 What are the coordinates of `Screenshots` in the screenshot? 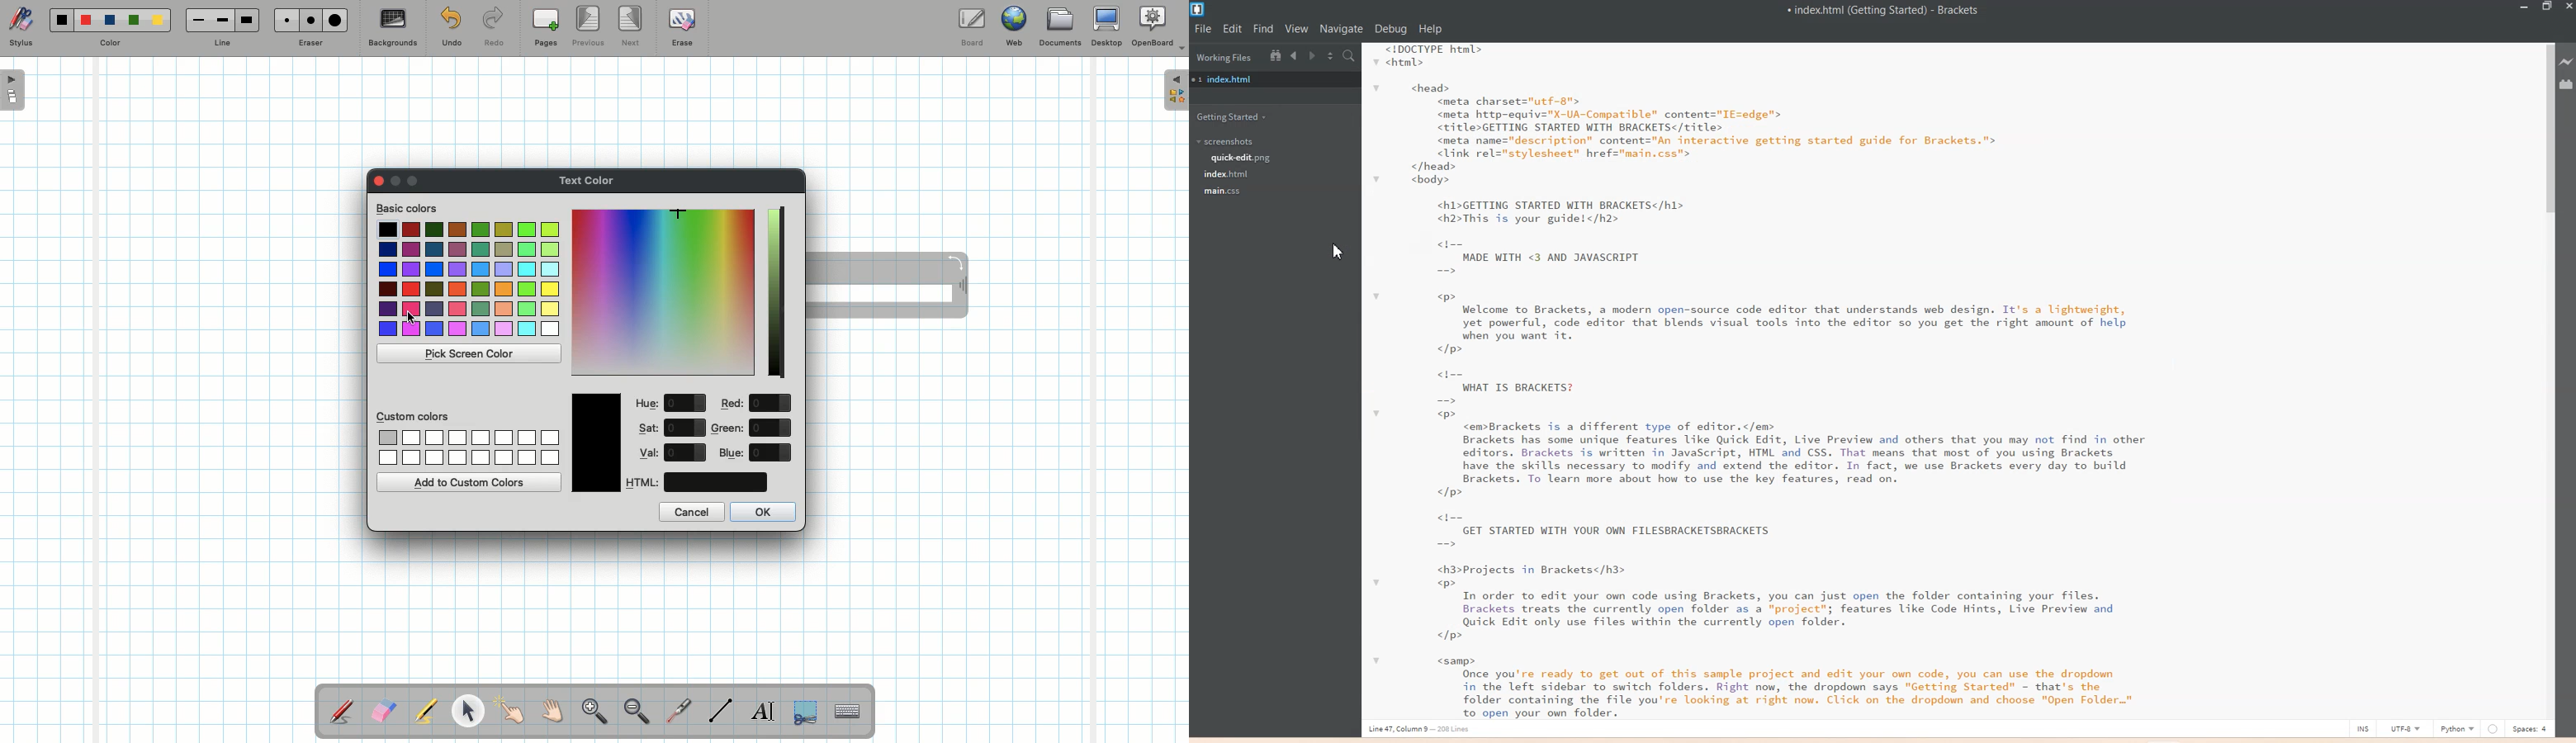 It's located at (1226, 141).